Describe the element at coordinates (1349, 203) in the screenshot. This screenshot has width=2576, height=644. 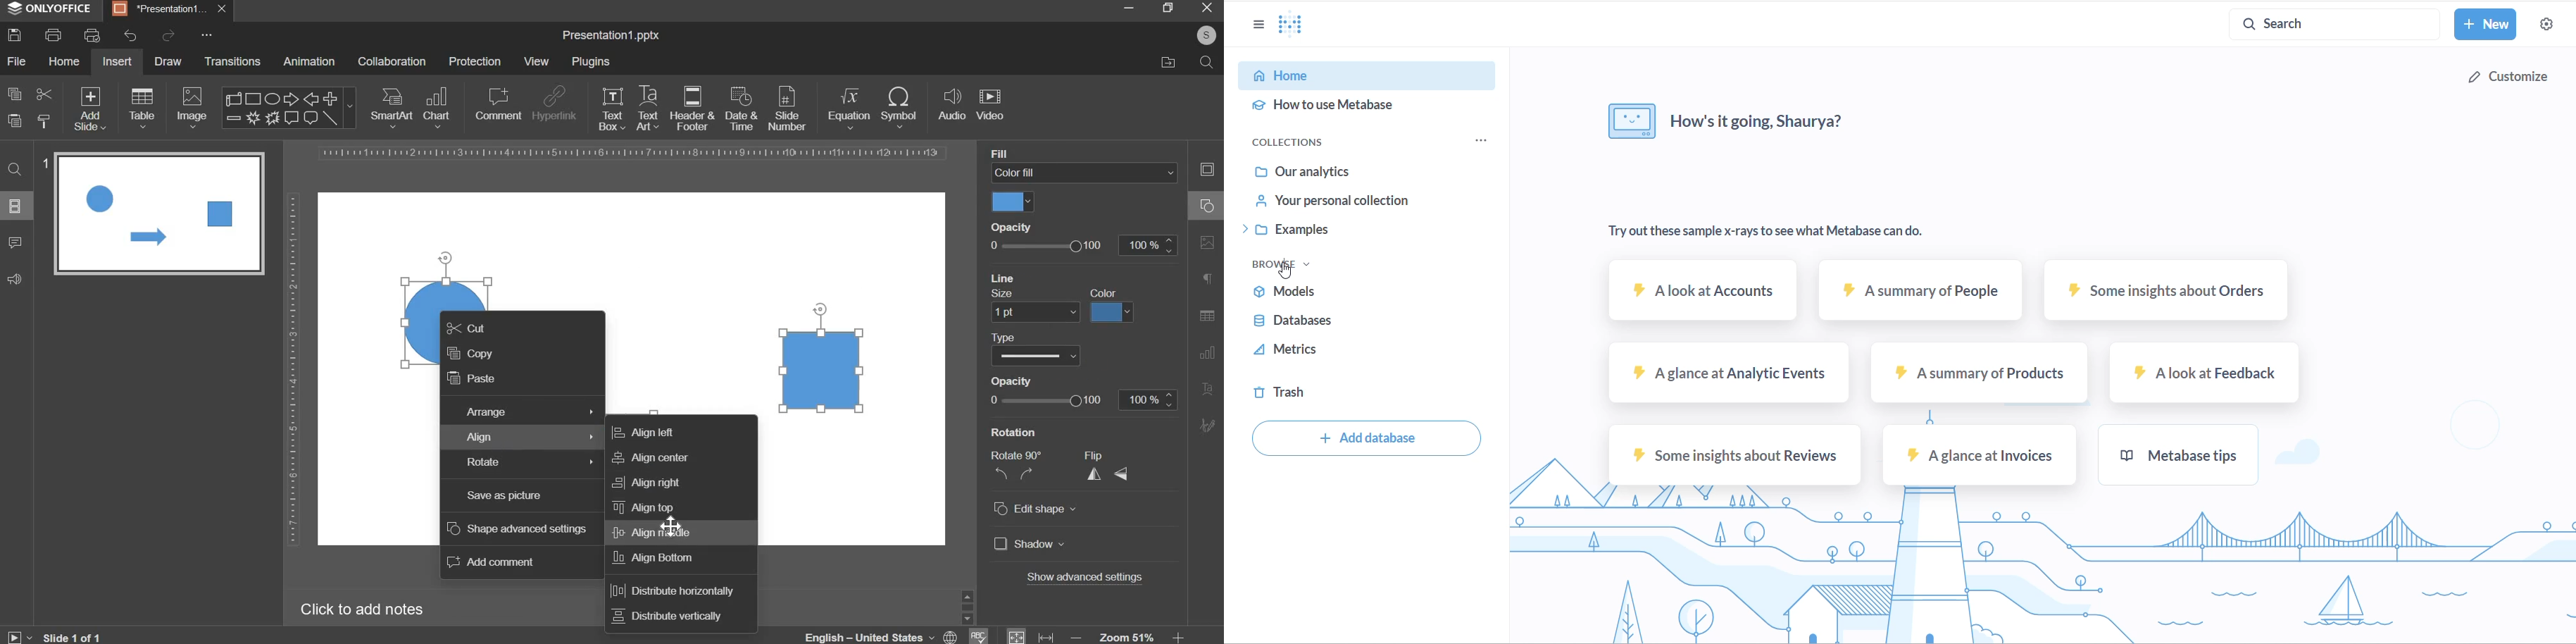
I see `YOUR PERSONAL COLLECTION` at that location.